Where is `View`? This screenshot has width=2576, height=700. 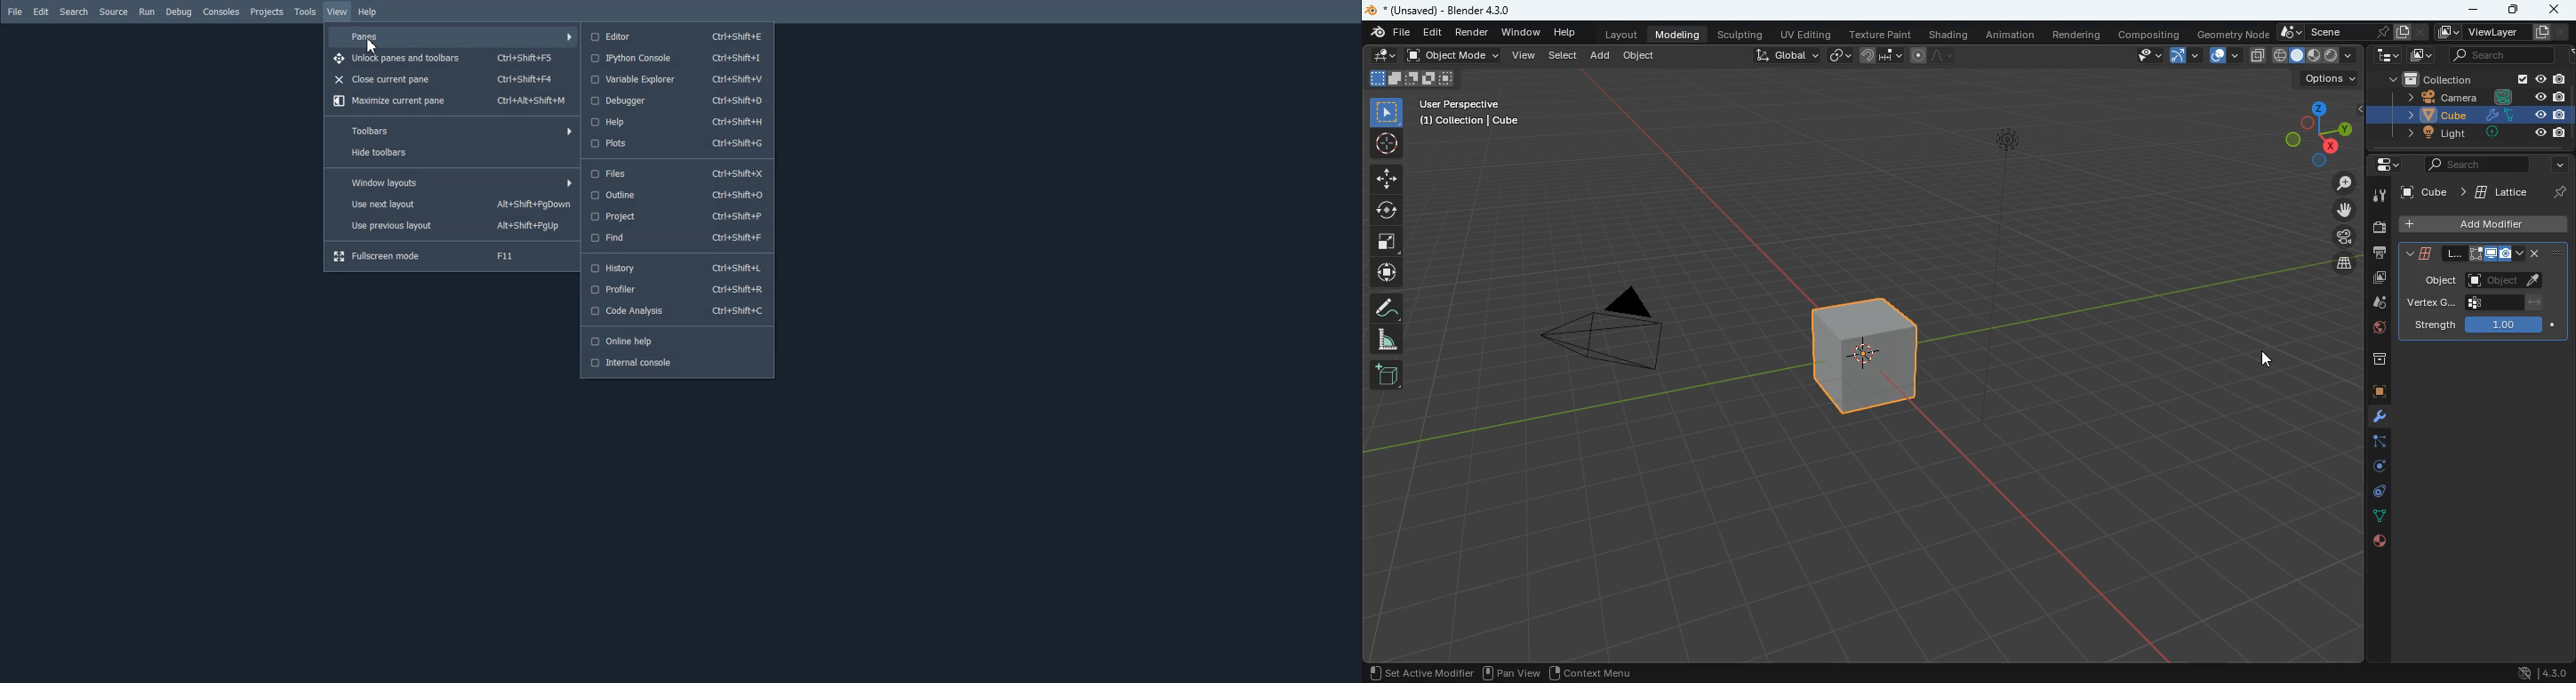 View is located at coordinates (338, 12).